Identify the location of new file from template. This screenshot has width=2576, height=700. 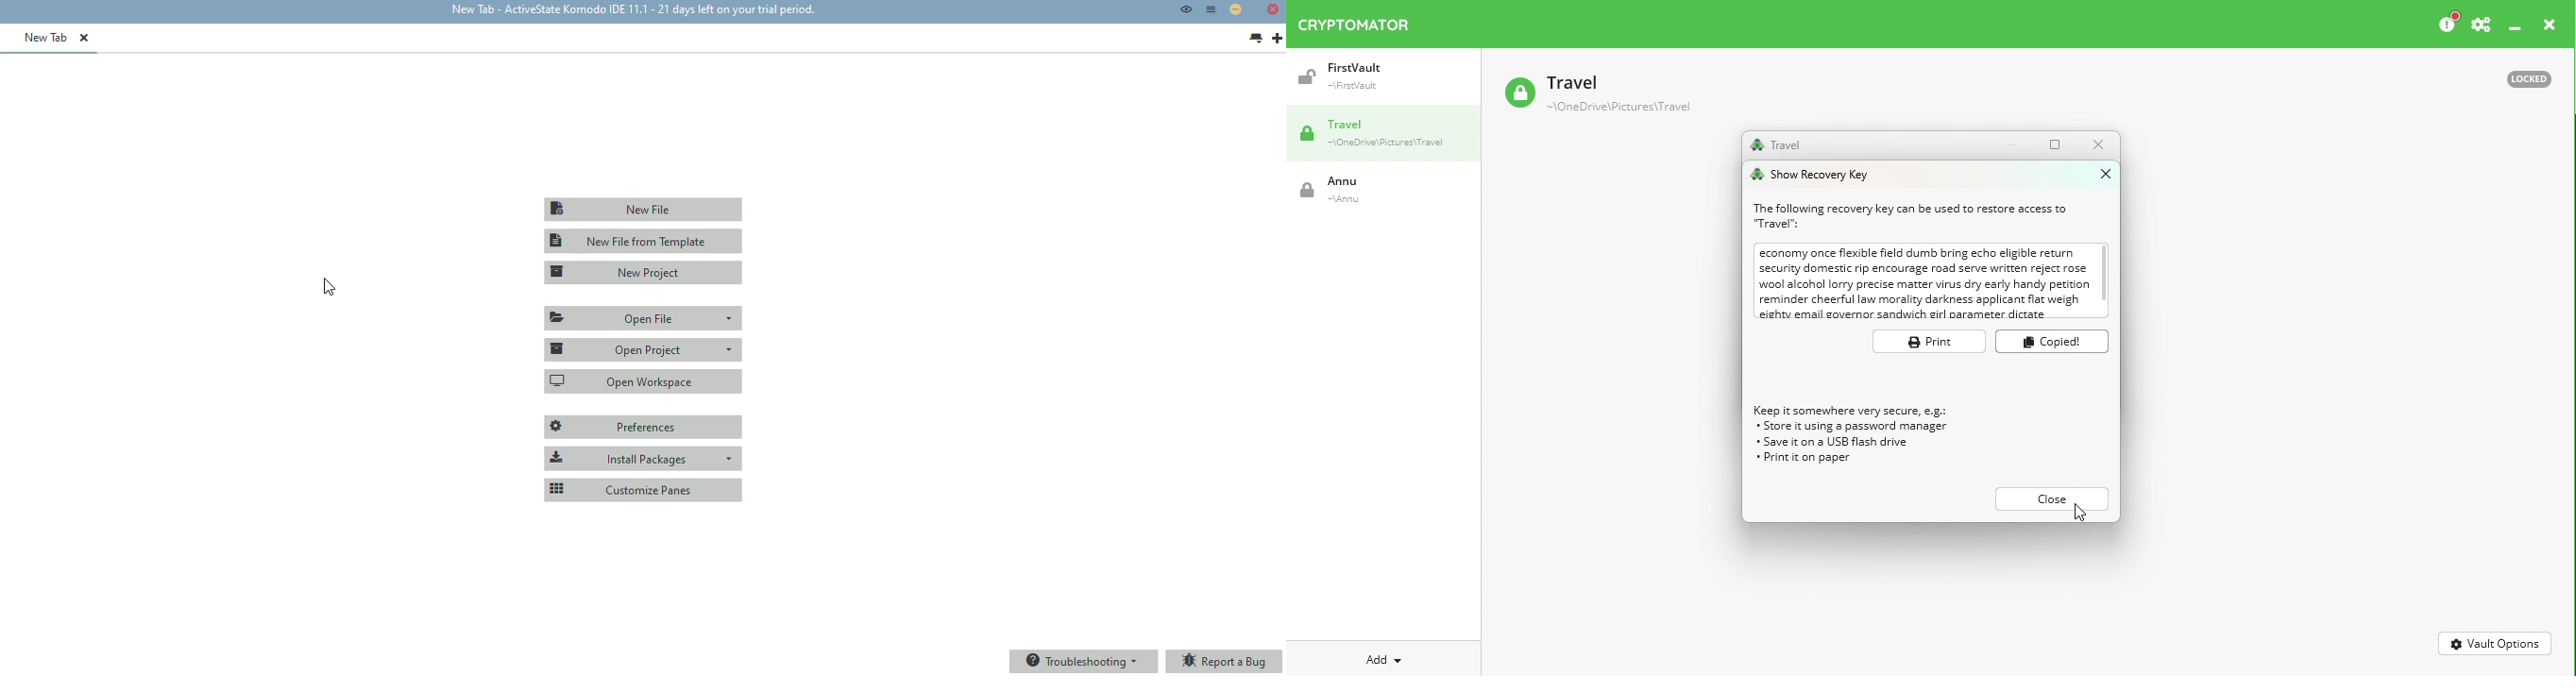
(644, 241).